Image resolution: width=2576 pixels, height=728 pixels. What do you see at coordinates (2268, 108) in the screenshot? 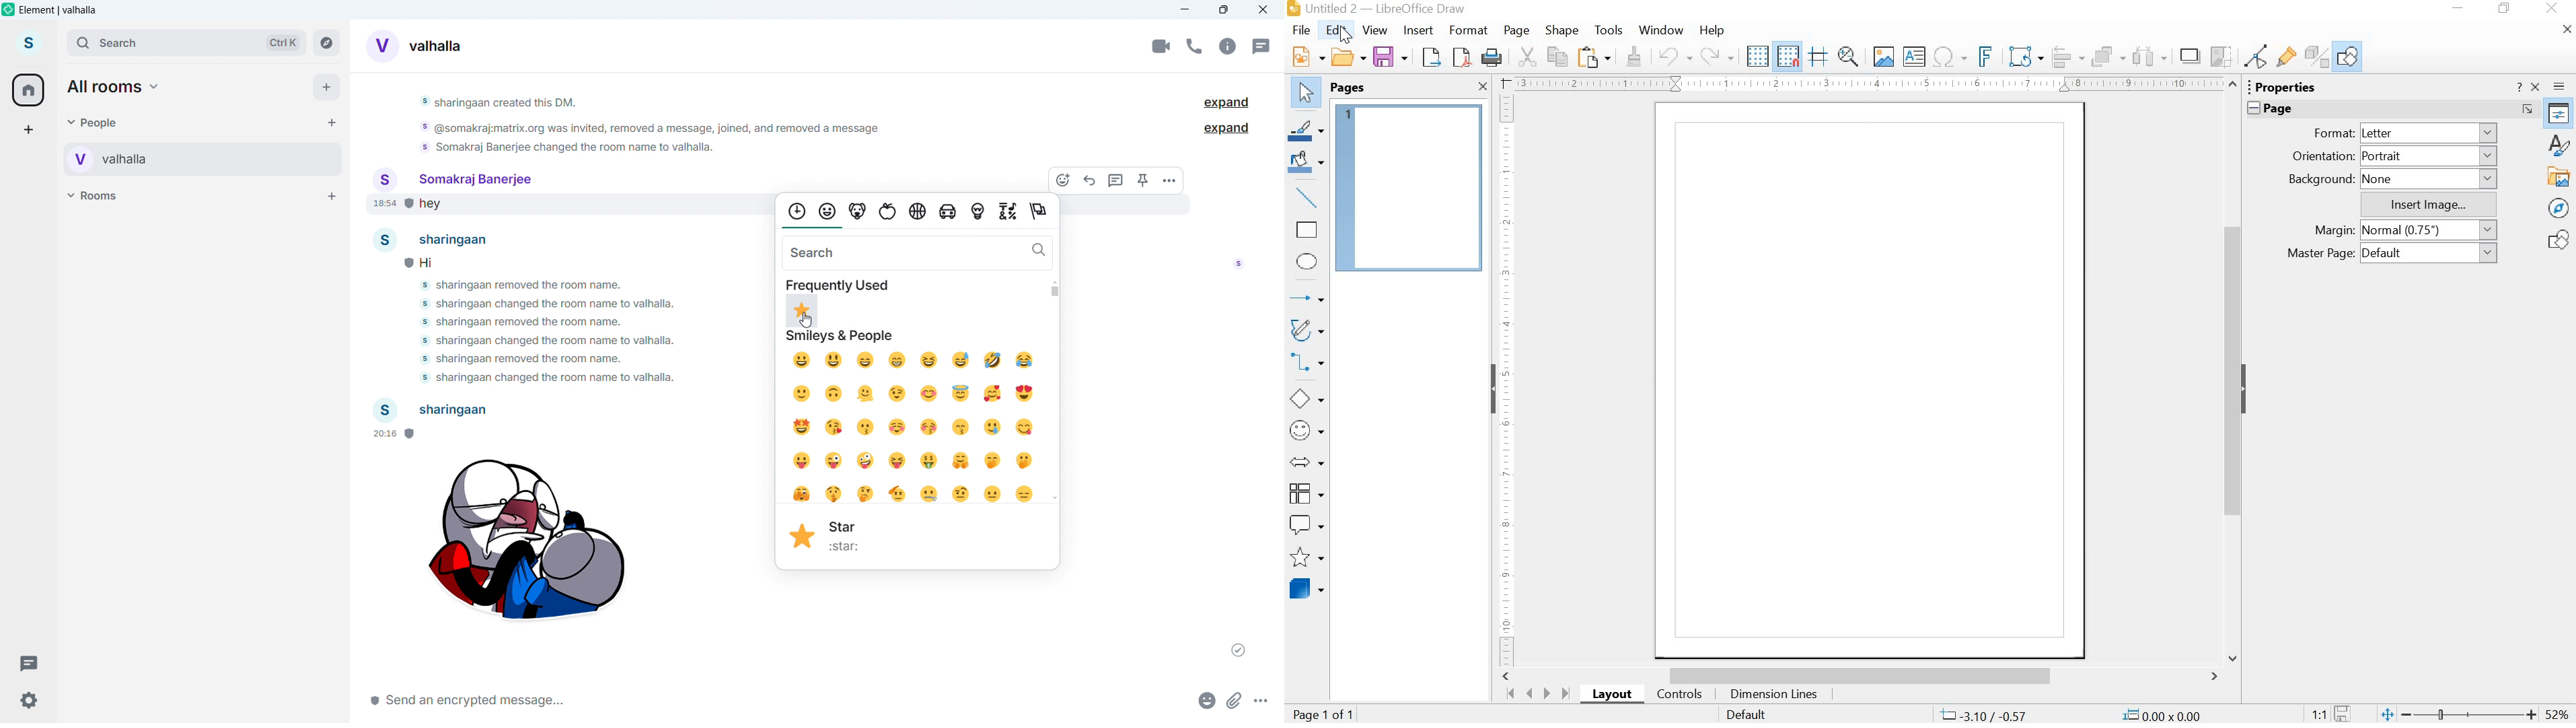
I see `Page` at bounding box center [2268, 108].